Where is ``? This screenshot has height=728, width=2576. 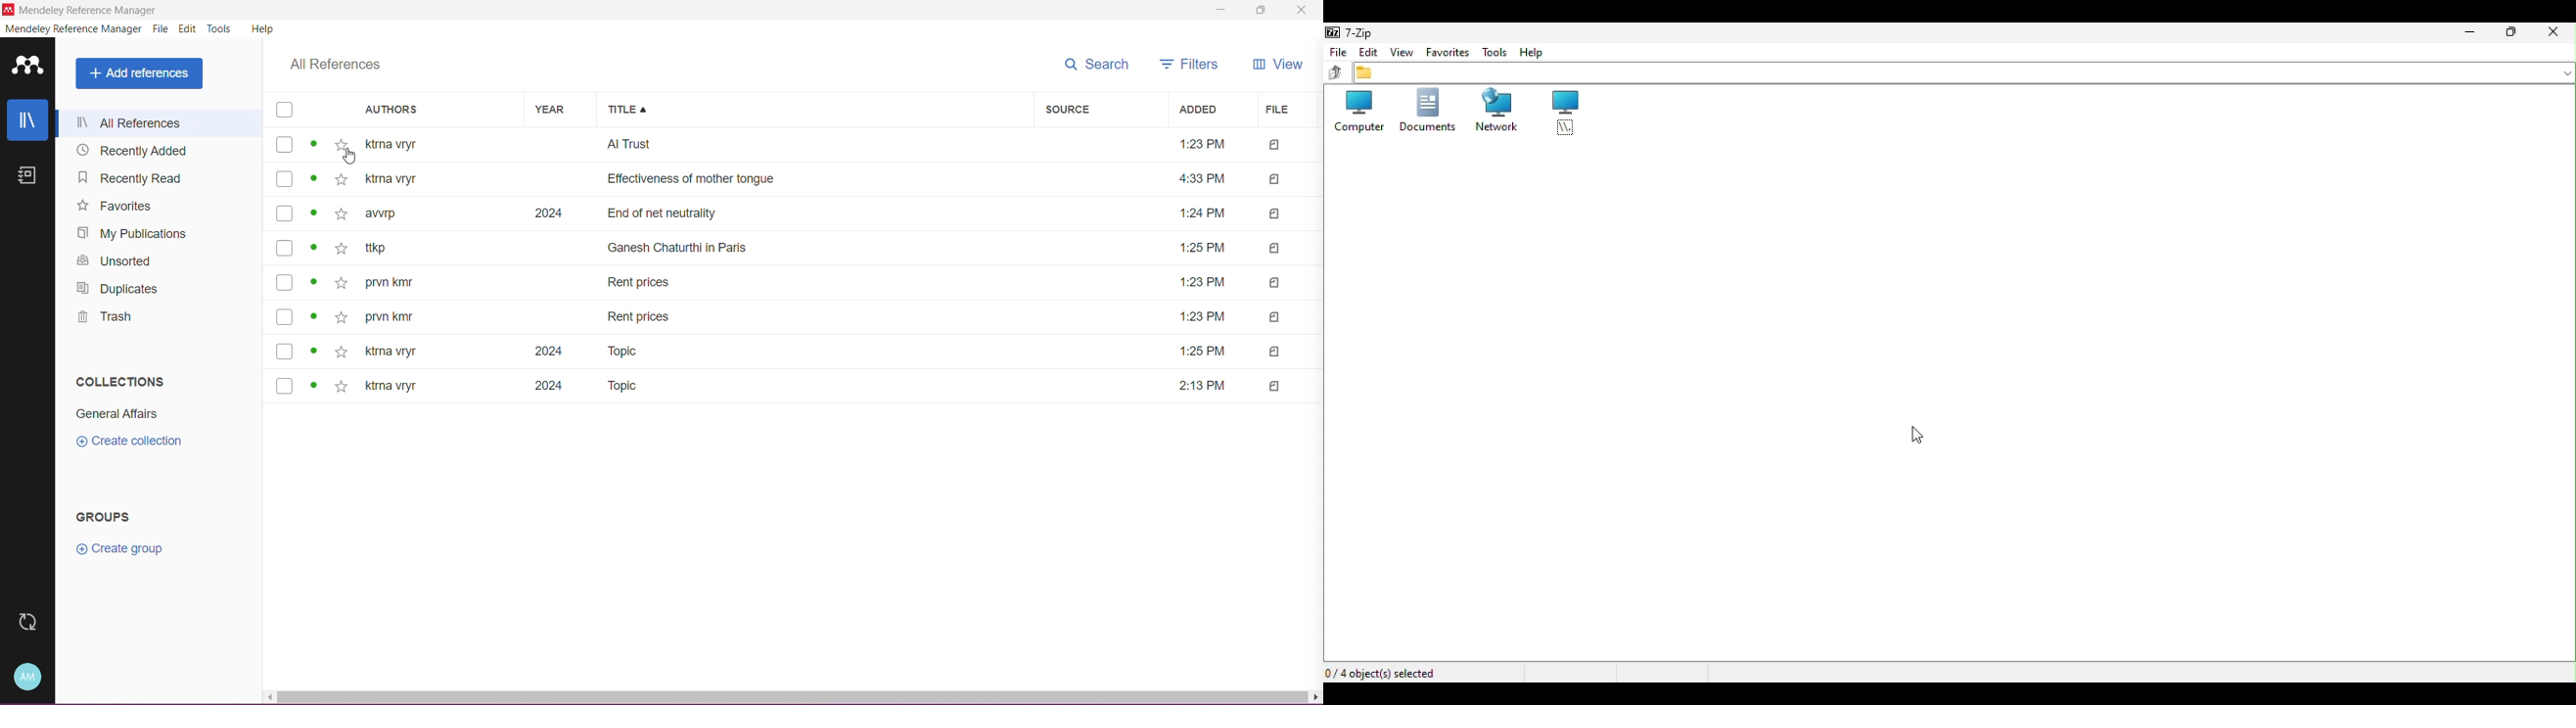
 is located at coordinates (127, 178).